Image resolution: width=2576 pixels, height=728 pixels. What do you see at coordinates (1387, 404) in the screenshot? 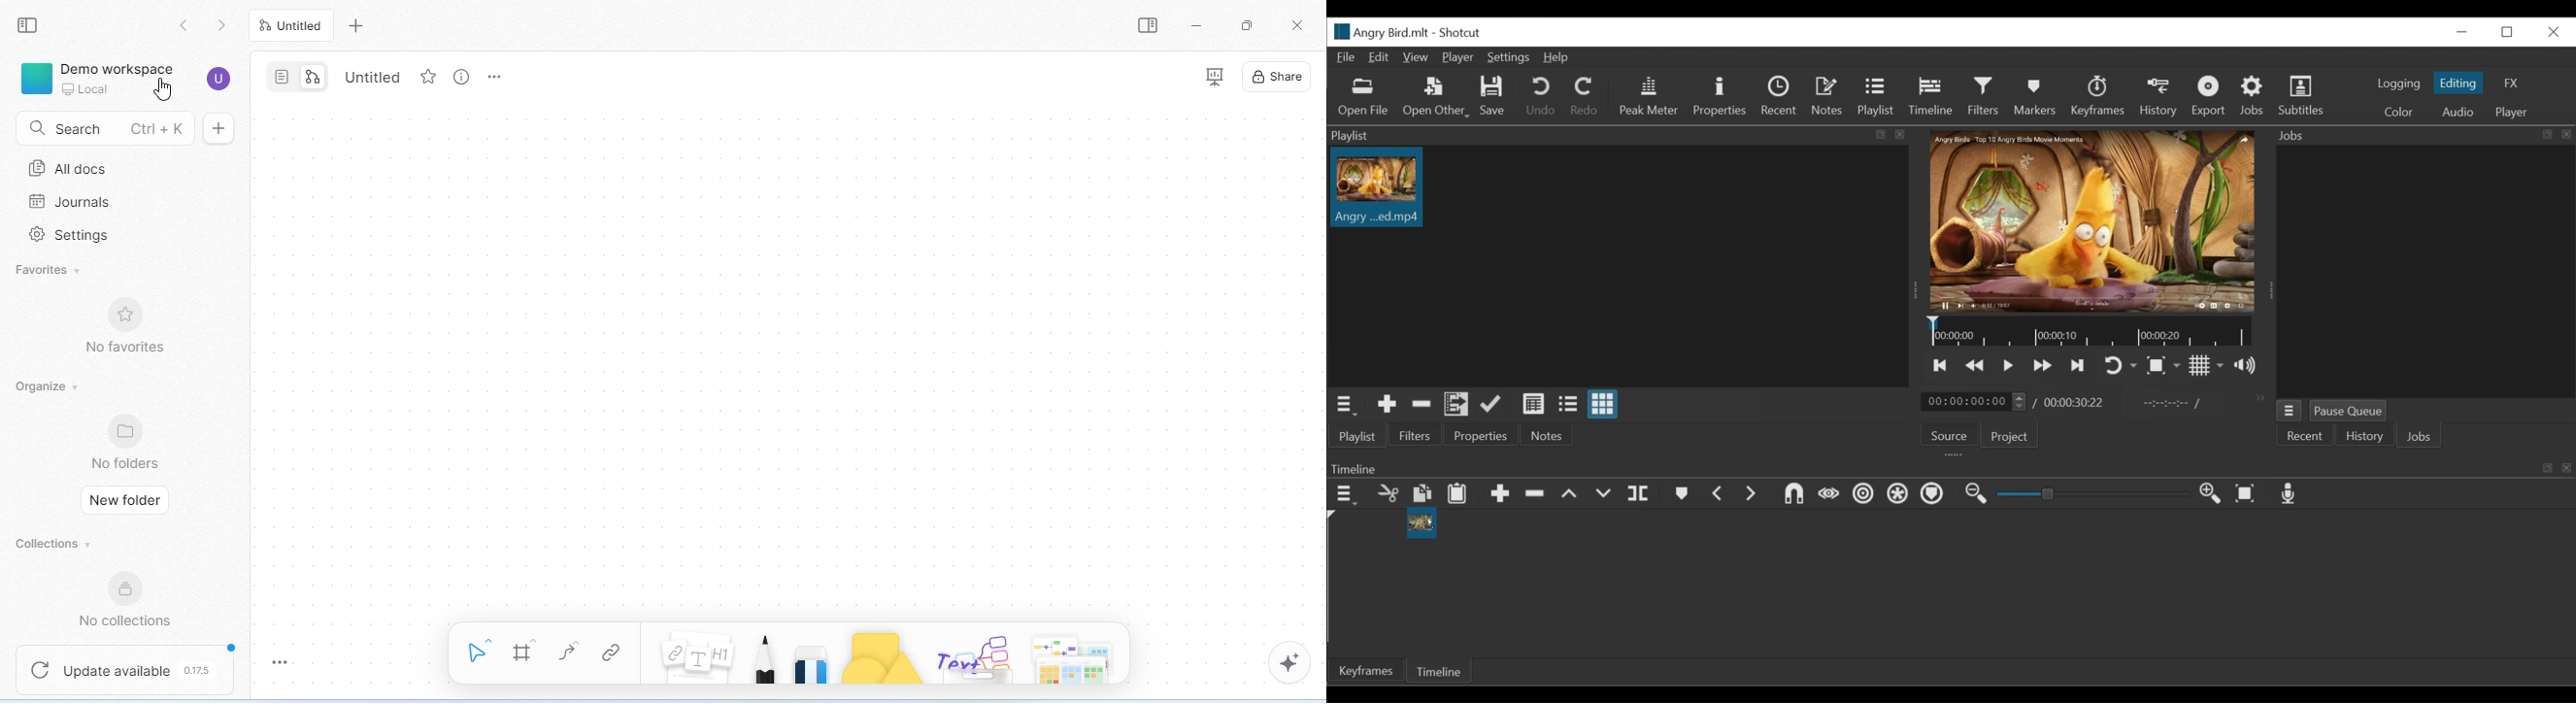
I see `Add Source to the playlist` at bounding box center [1387, 404].